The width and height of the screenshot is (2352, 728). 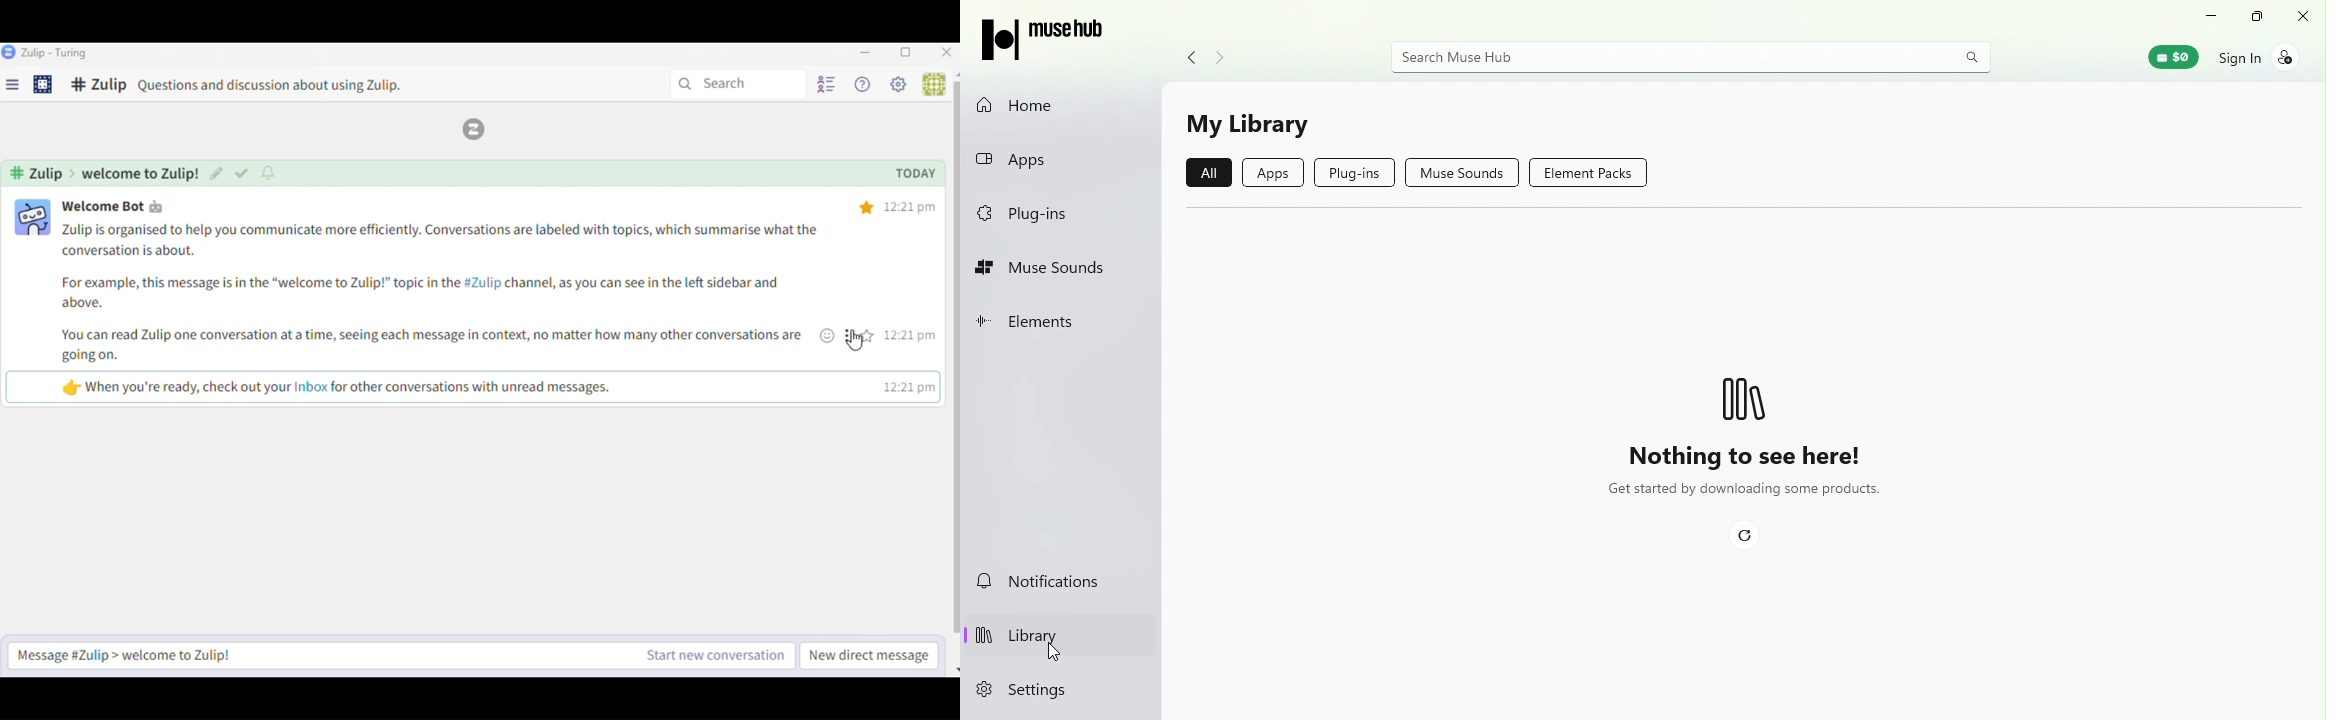 I want to click on user name, so click(x=124, y=206).